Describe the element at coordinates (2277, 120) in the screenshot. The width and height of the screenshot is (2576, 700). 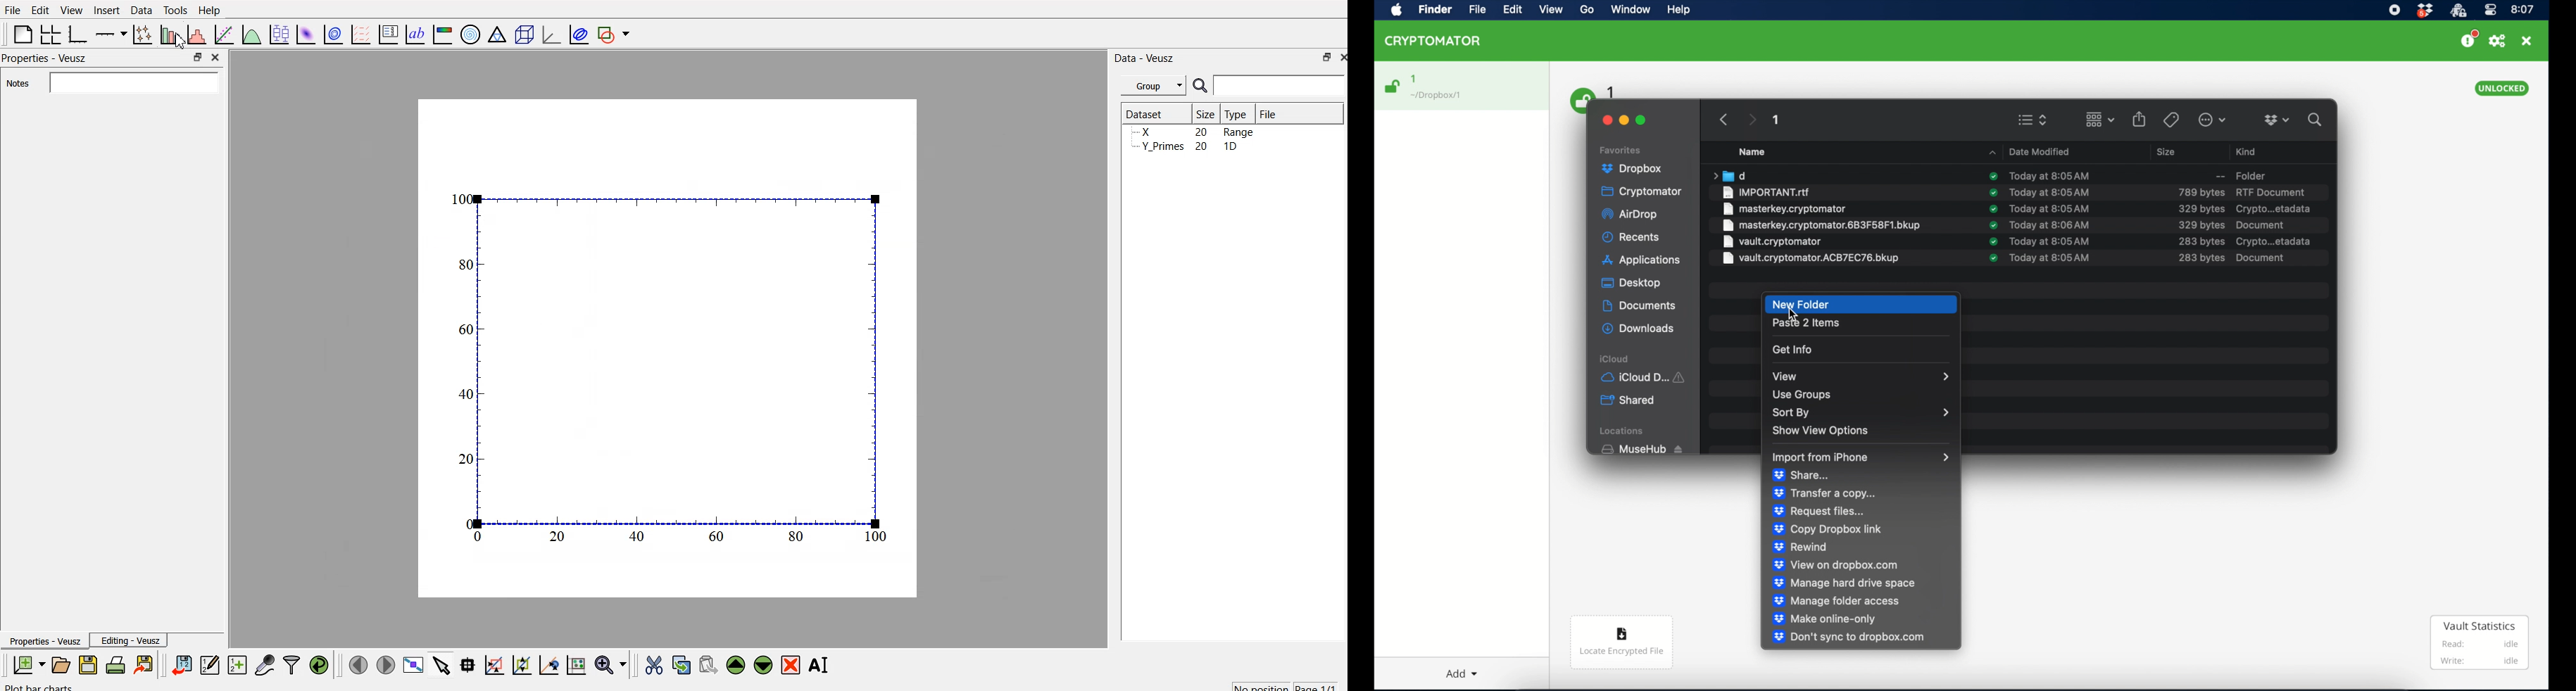
I see `dropboxdropdown` at that location.